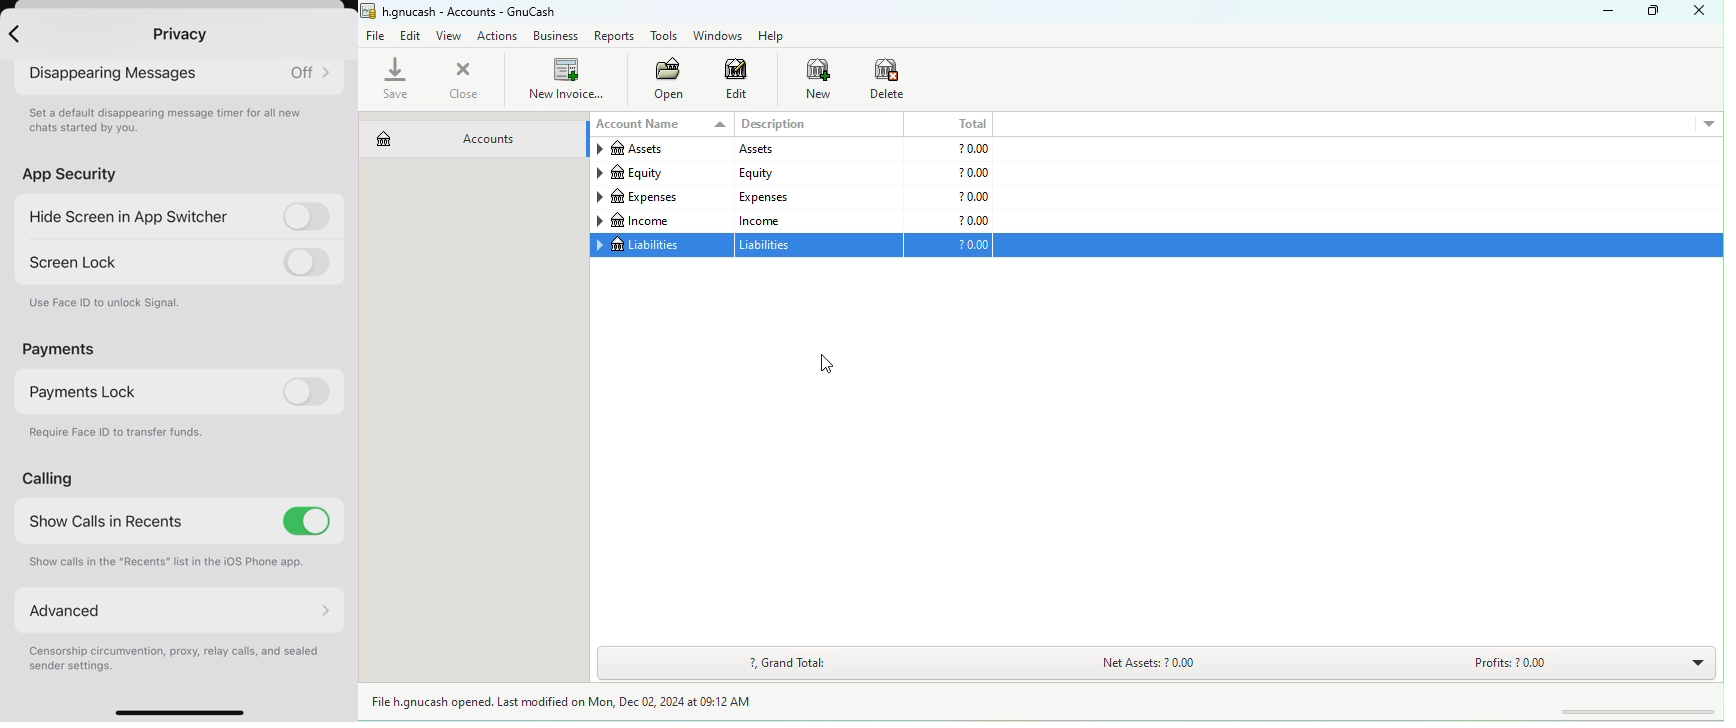  I want to click on Set a default disappearing message timer for all new
chats started by you., so click(166, 122).